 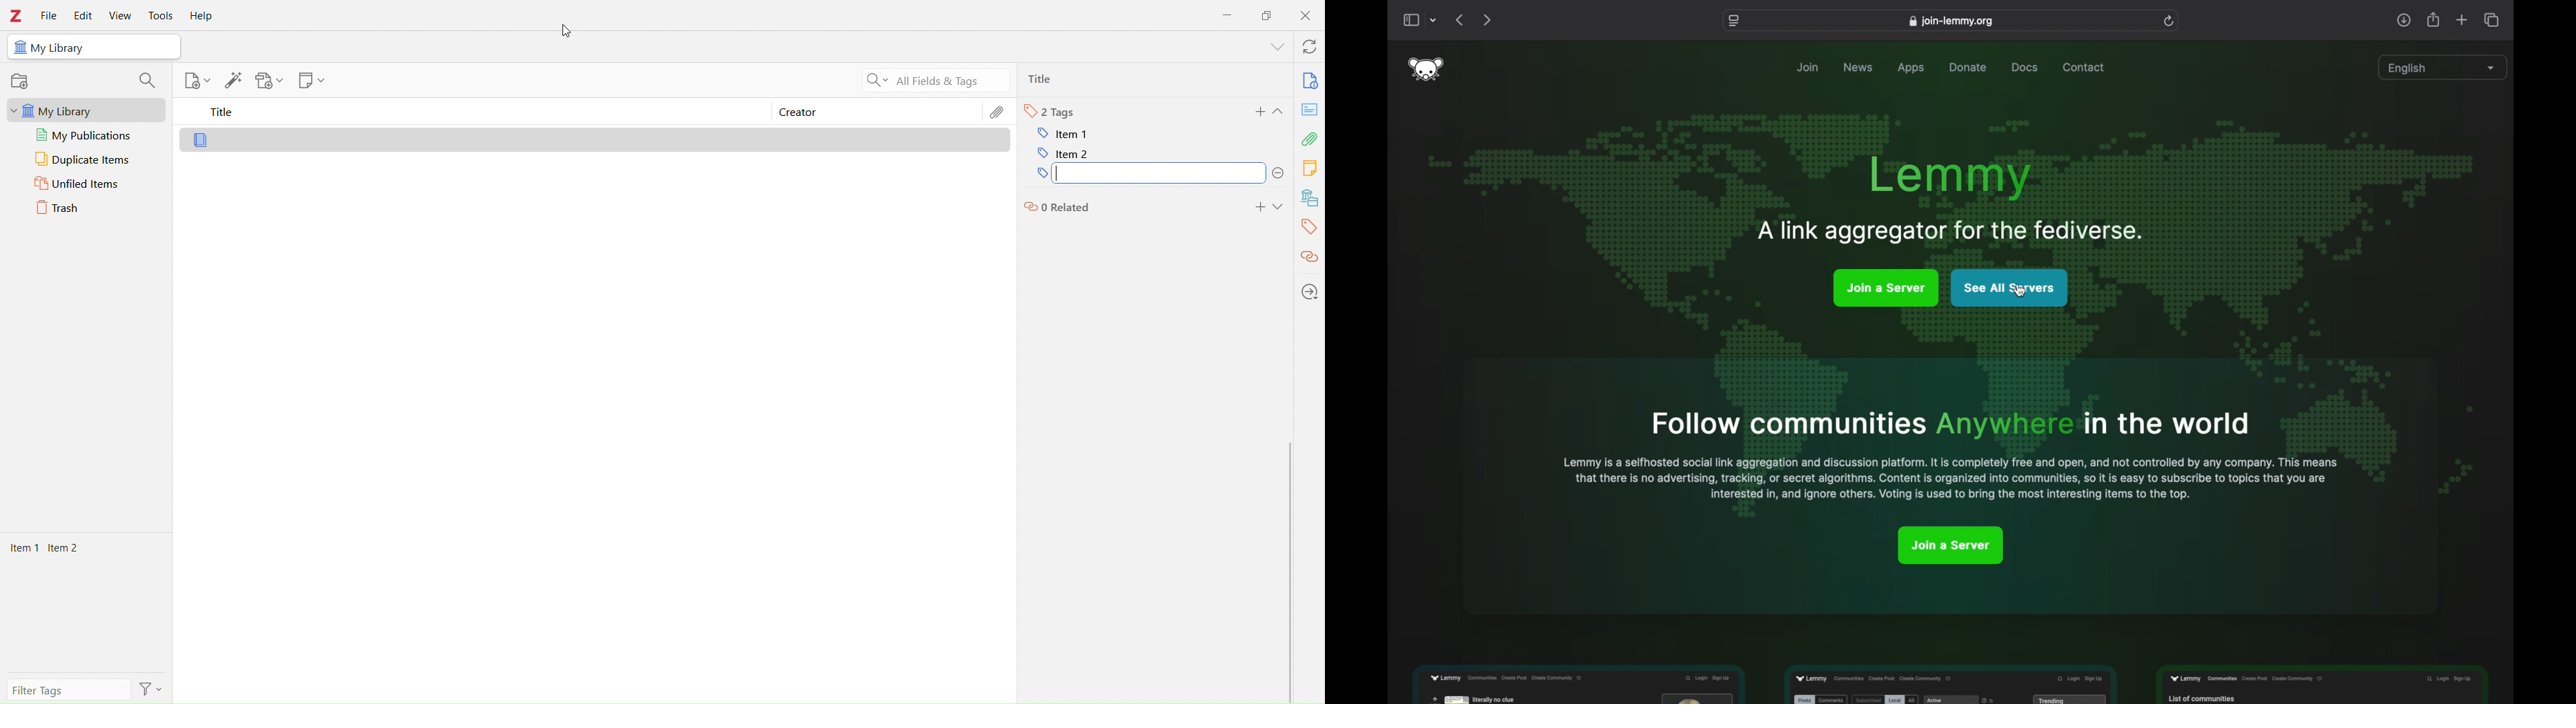 I want to click on previous page, so click(x=1459, y=20).